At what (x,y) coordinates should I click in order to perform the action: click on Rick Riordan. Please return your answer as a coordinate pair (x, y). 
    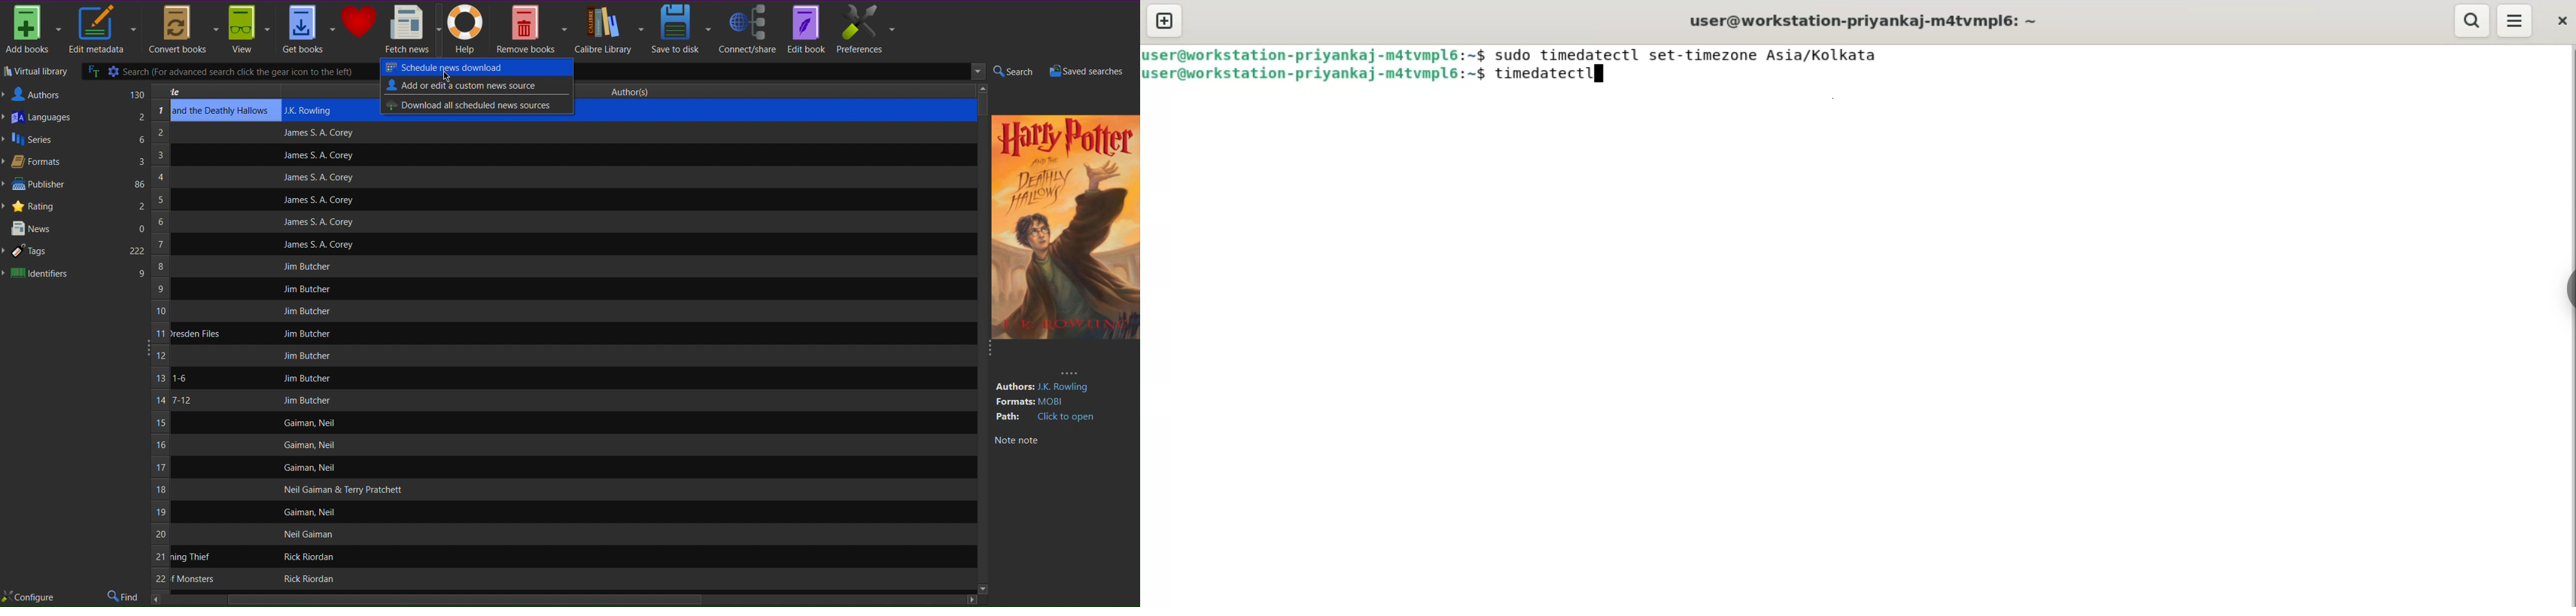
    Looking at the image, I should click on (307, 579).